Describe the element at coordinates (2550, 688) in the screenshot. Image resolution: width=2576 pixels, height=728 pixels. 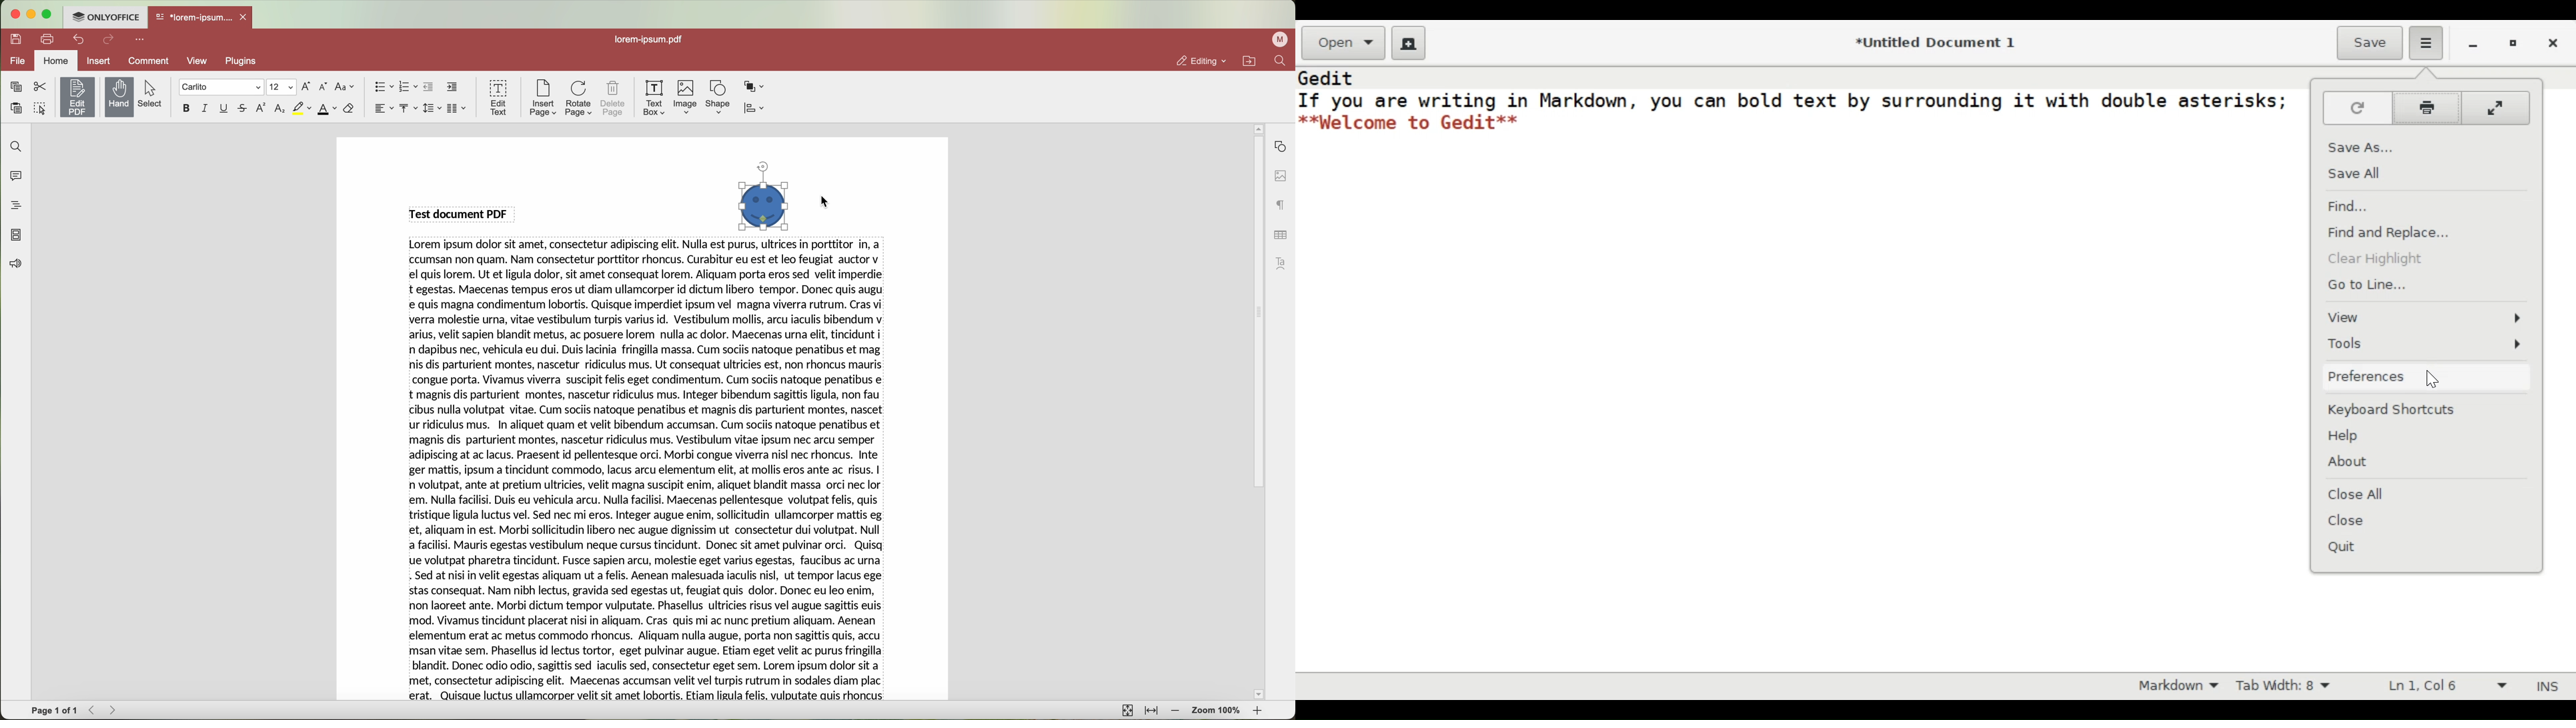
I see `INS` at that location.